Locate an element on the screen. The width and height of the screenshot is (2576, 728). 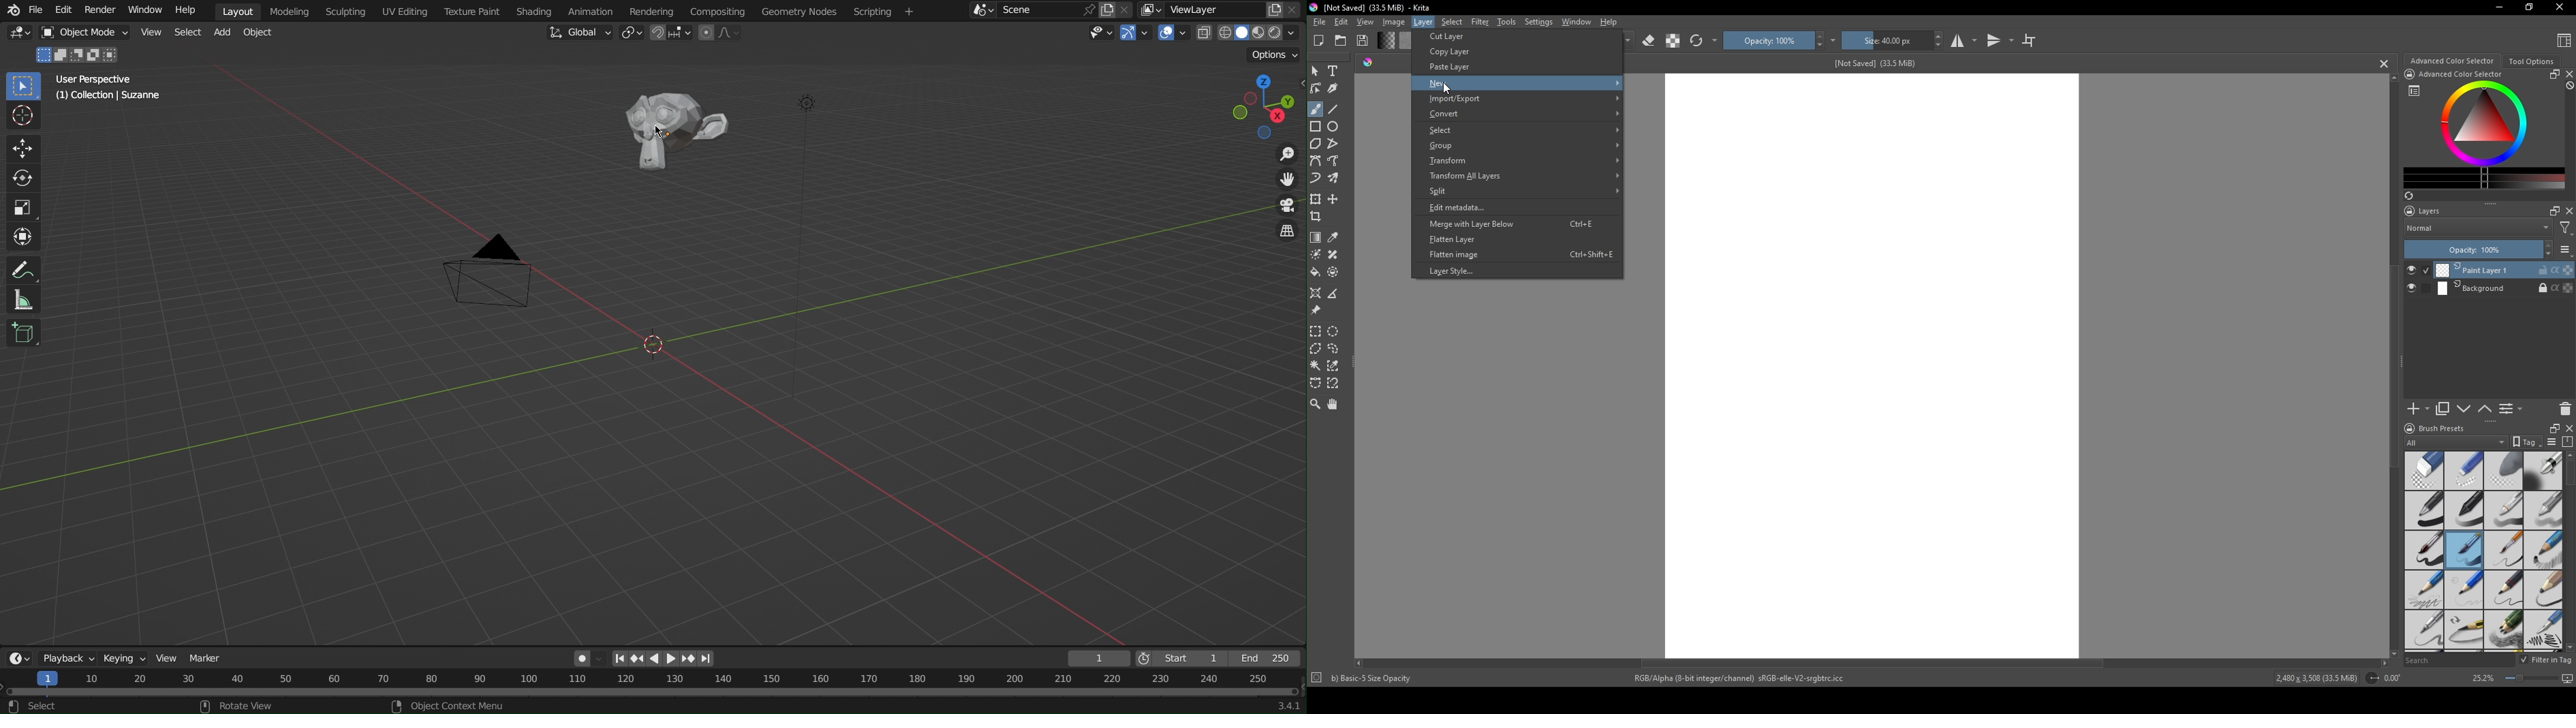
Scripting is located at coordinates (886, 11).